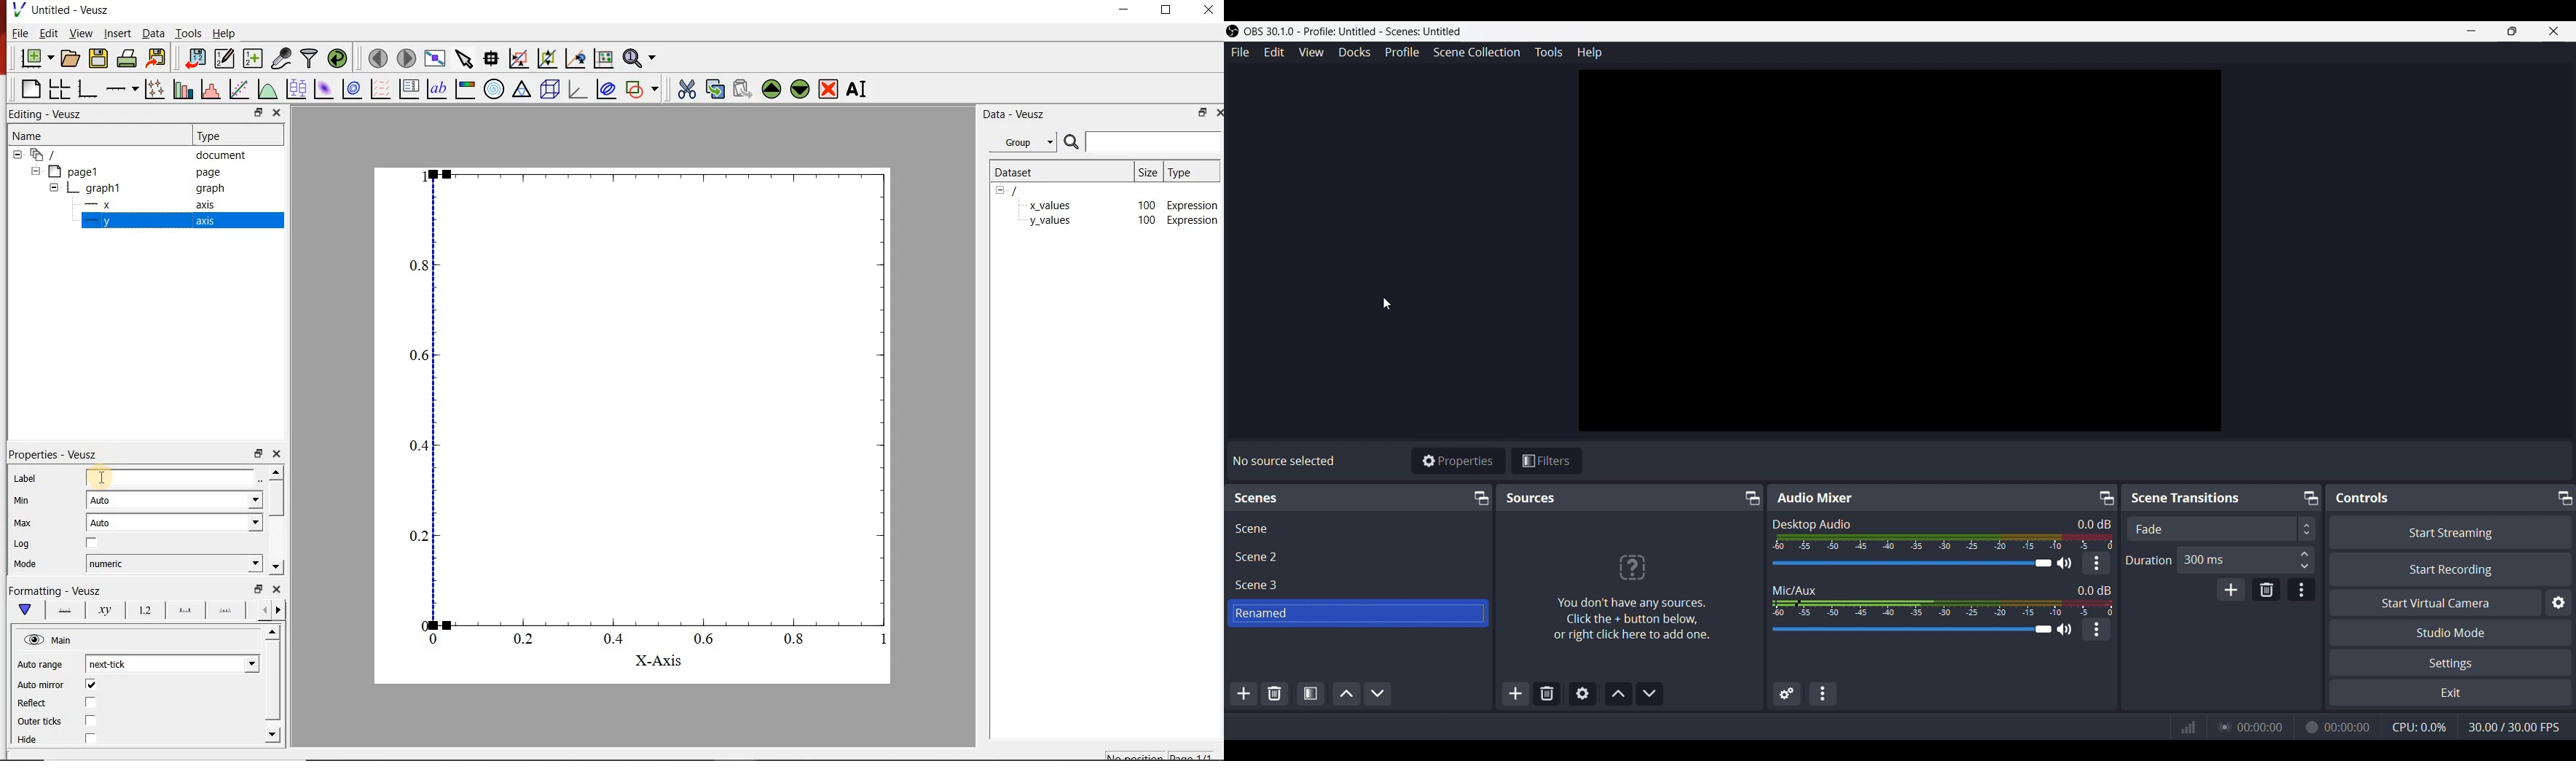 This screenshot has width=2576, height=784. What do you see at coordinates (2513, 31) in the screenshot?
I see `Maximize` at bounding box center [2513, 31].